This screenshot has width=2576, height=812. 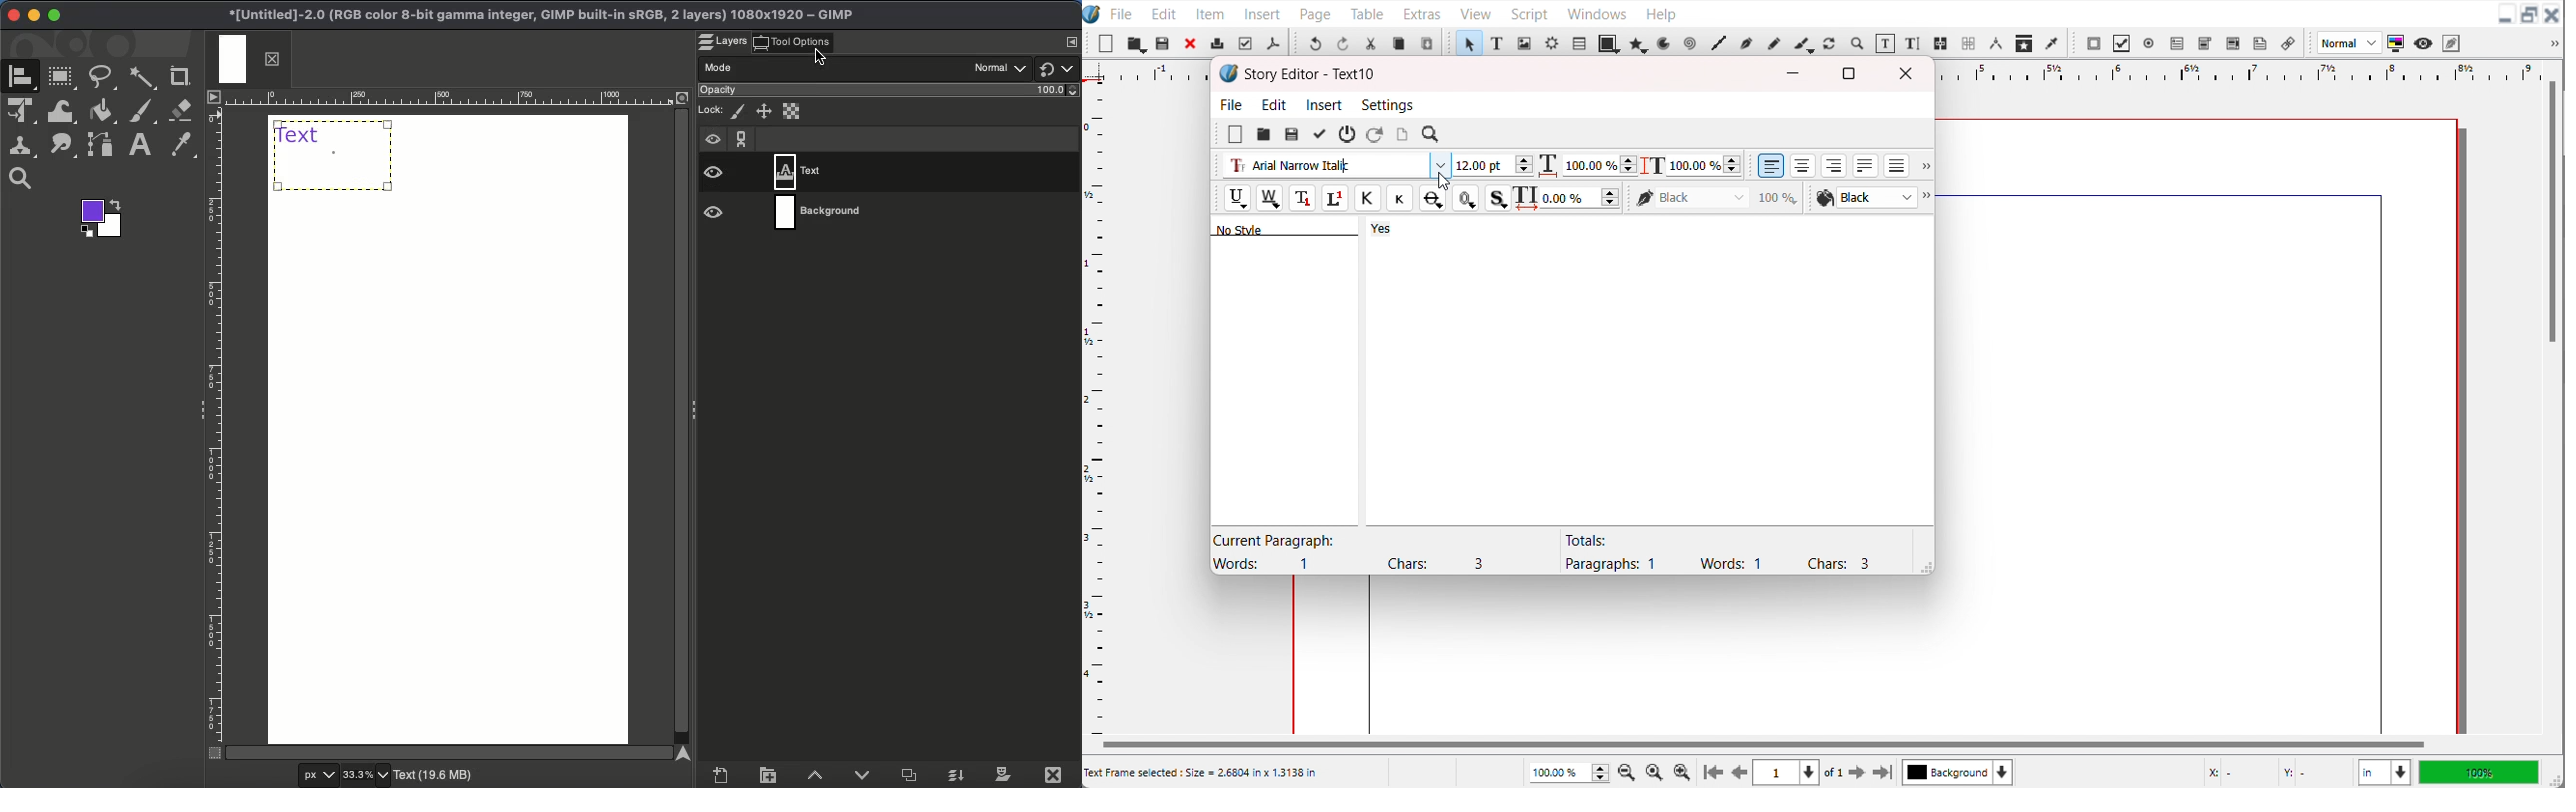 I want to click on Calligraphic line, so click(x=1803, y=44).